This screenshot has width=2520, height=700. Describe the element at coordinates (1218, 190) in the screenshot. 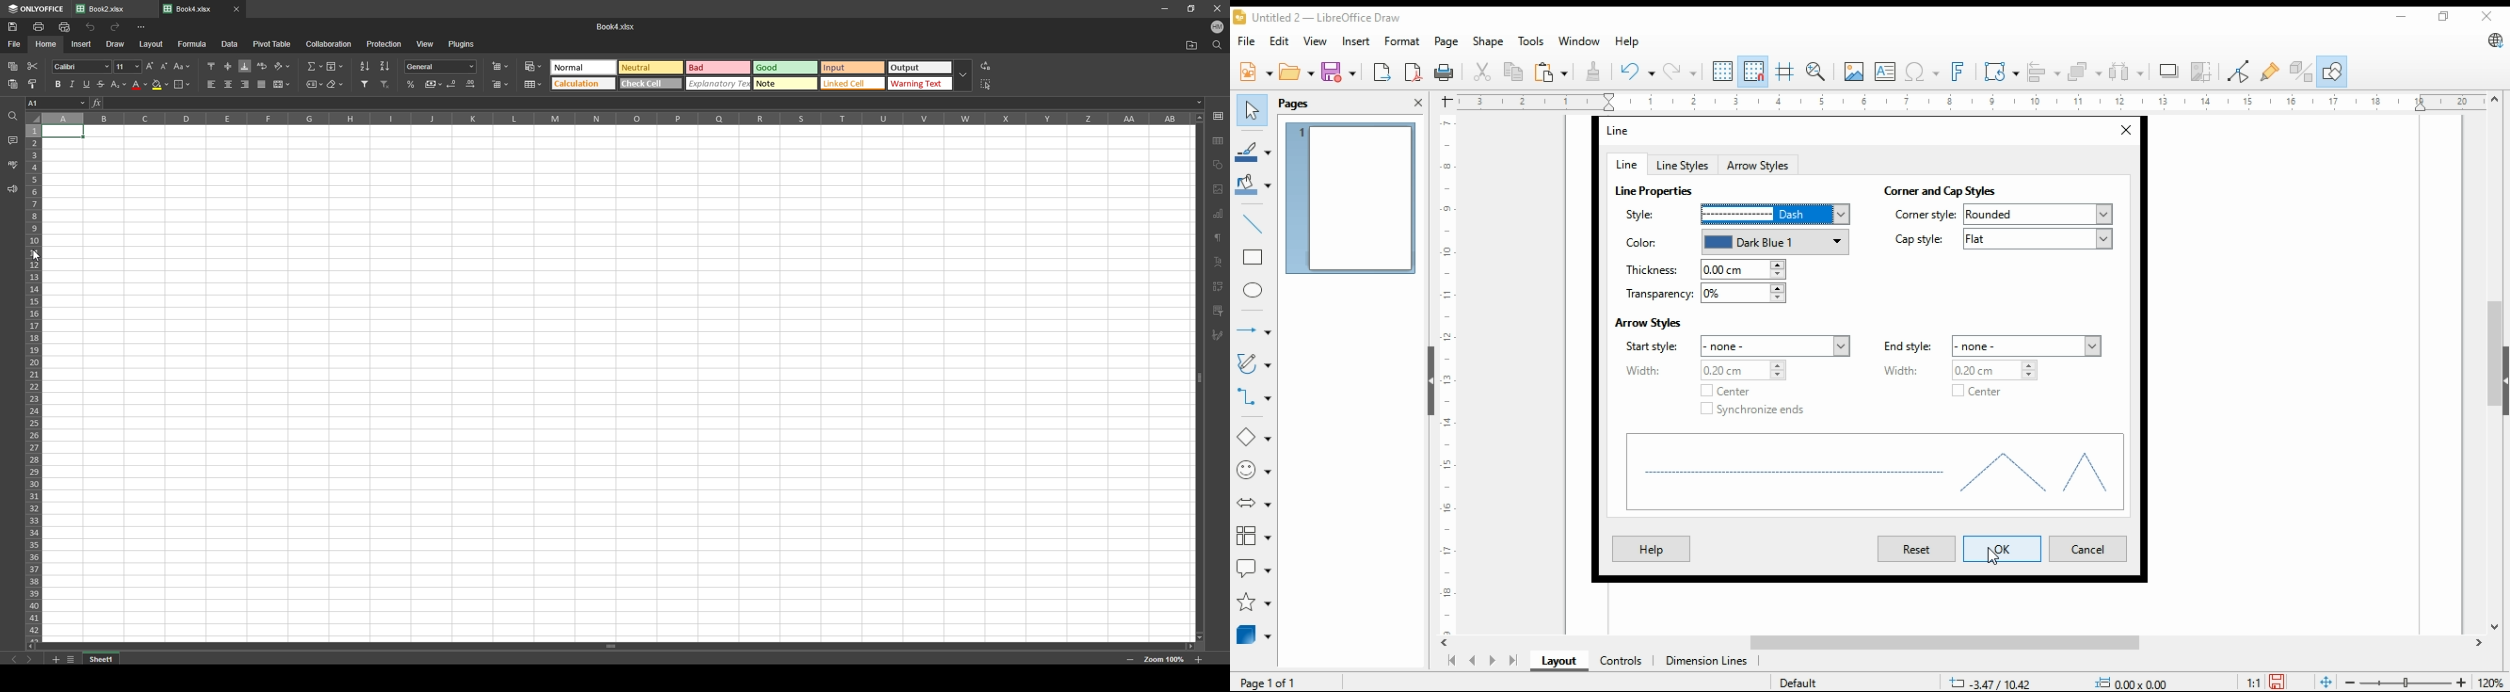

I see `photo` at that location.